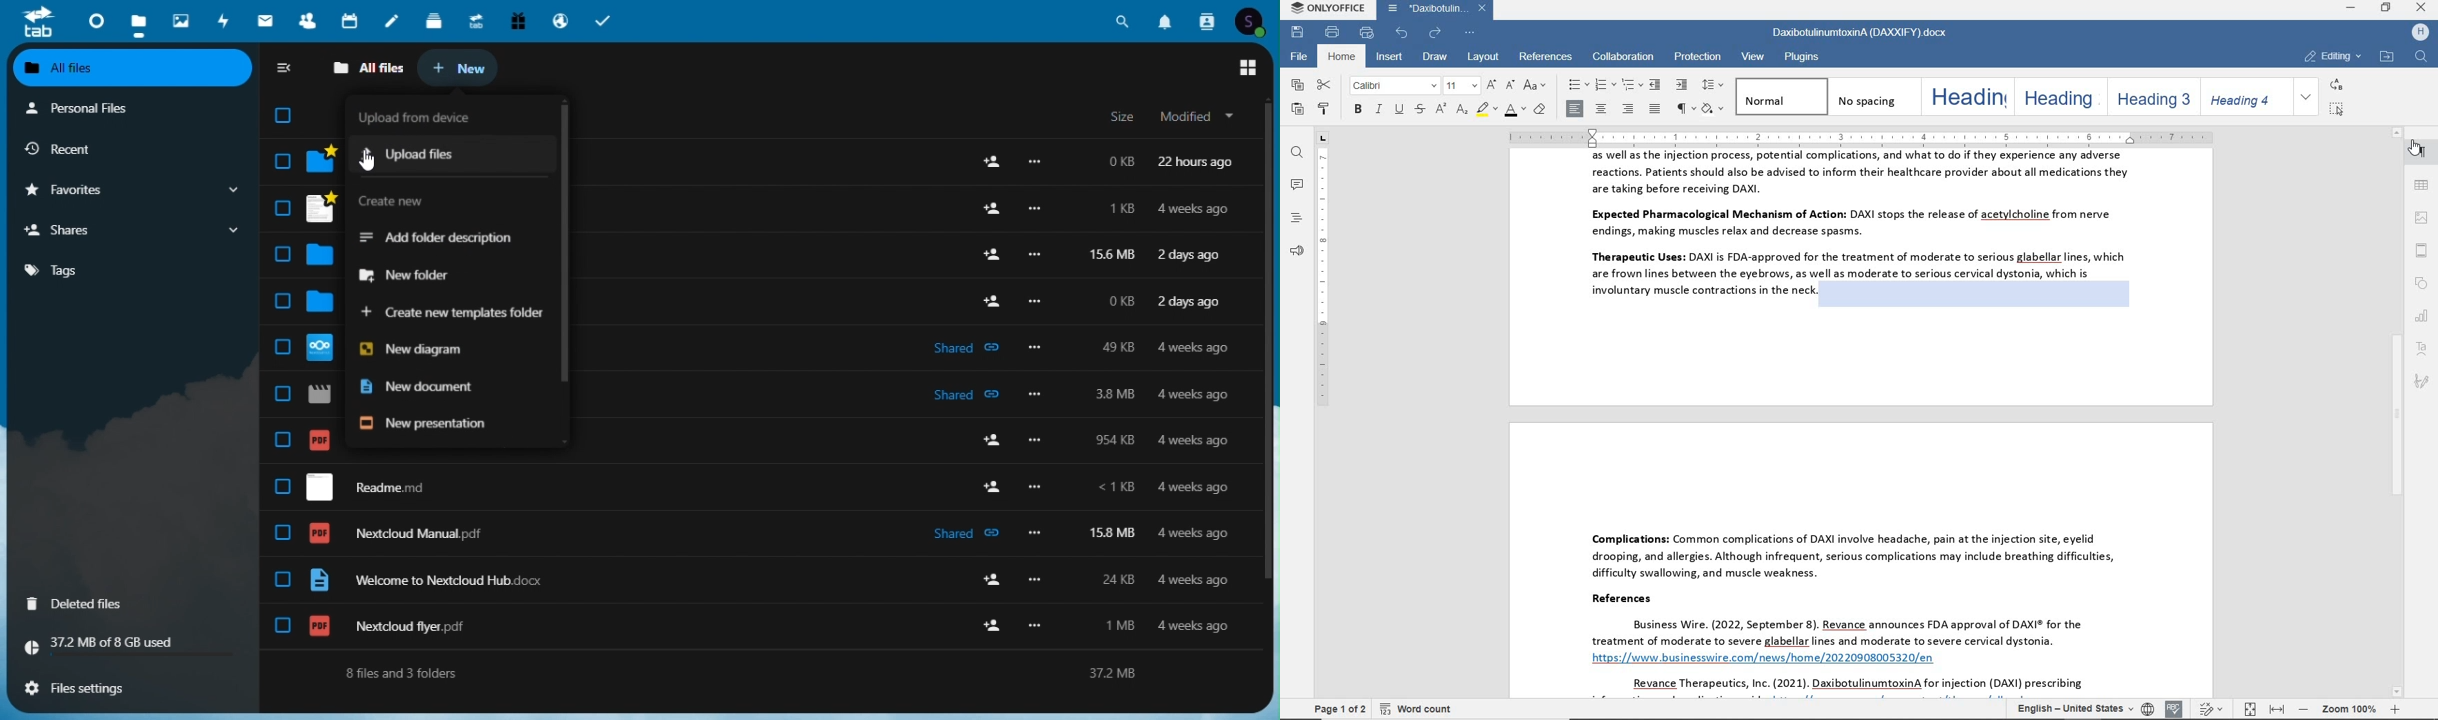 Image resolution: width=2464 pixels, height=728 pixels. I want to click on check box, so click(282, 532).